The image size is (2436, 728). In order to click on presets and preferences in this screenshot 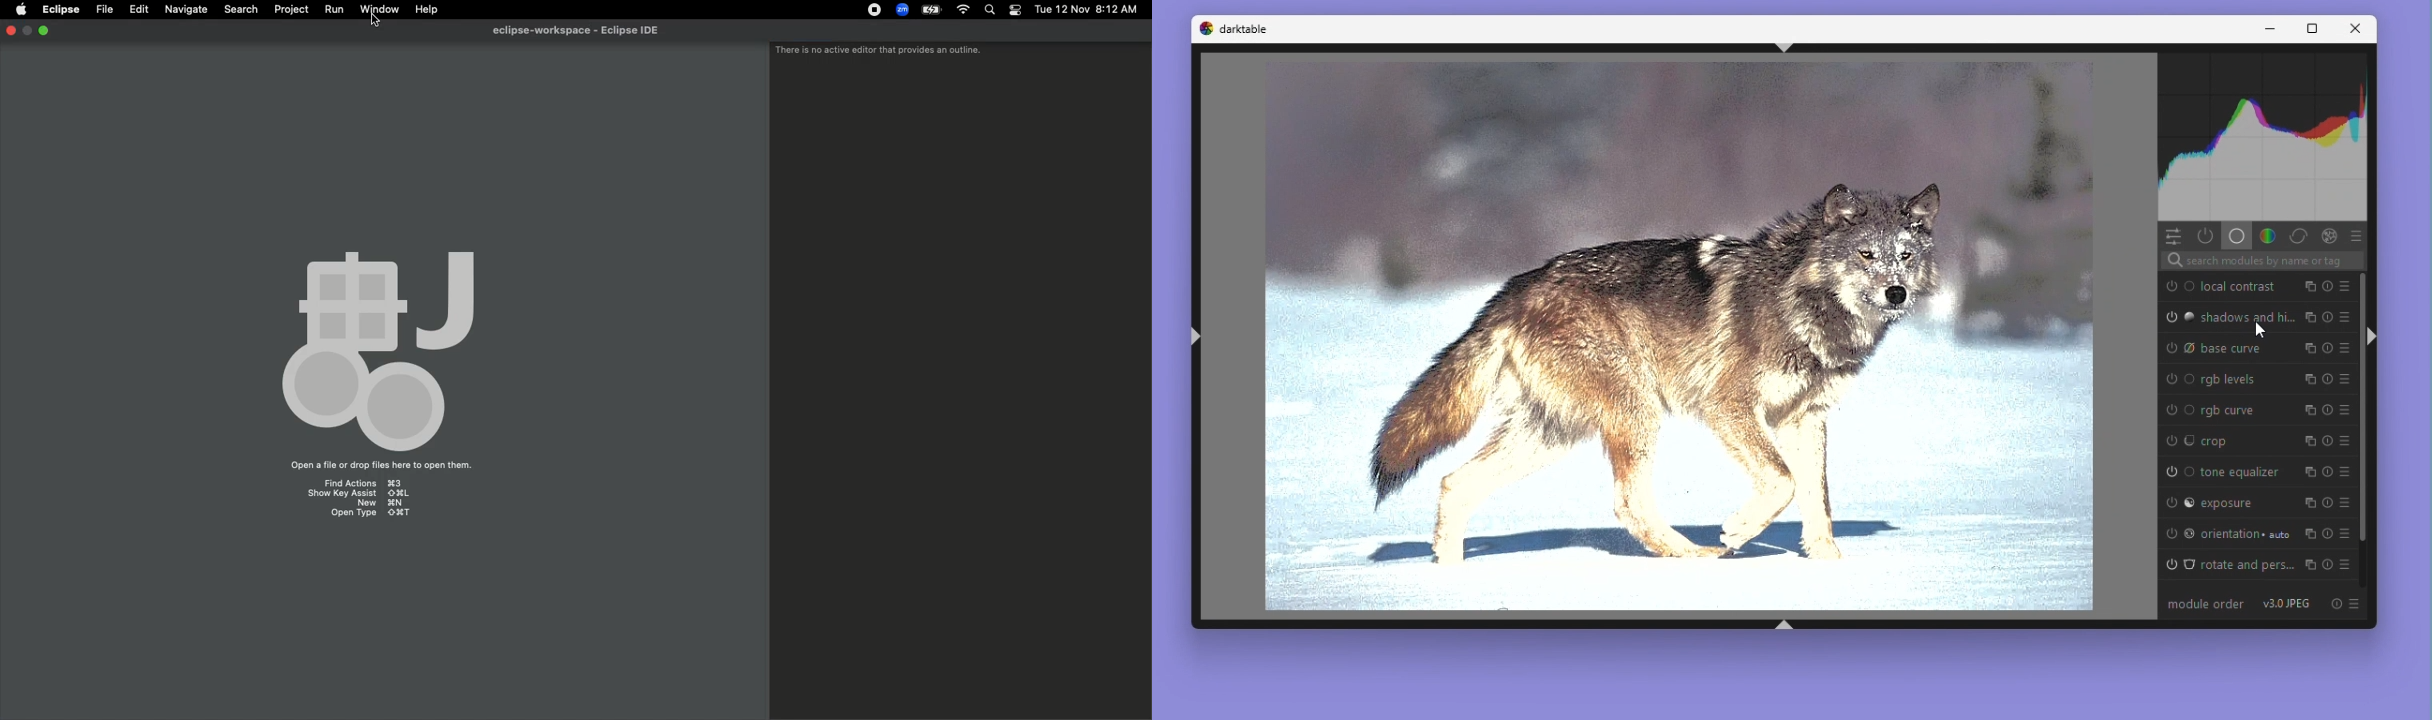, I will do `click(2362, 605)`.